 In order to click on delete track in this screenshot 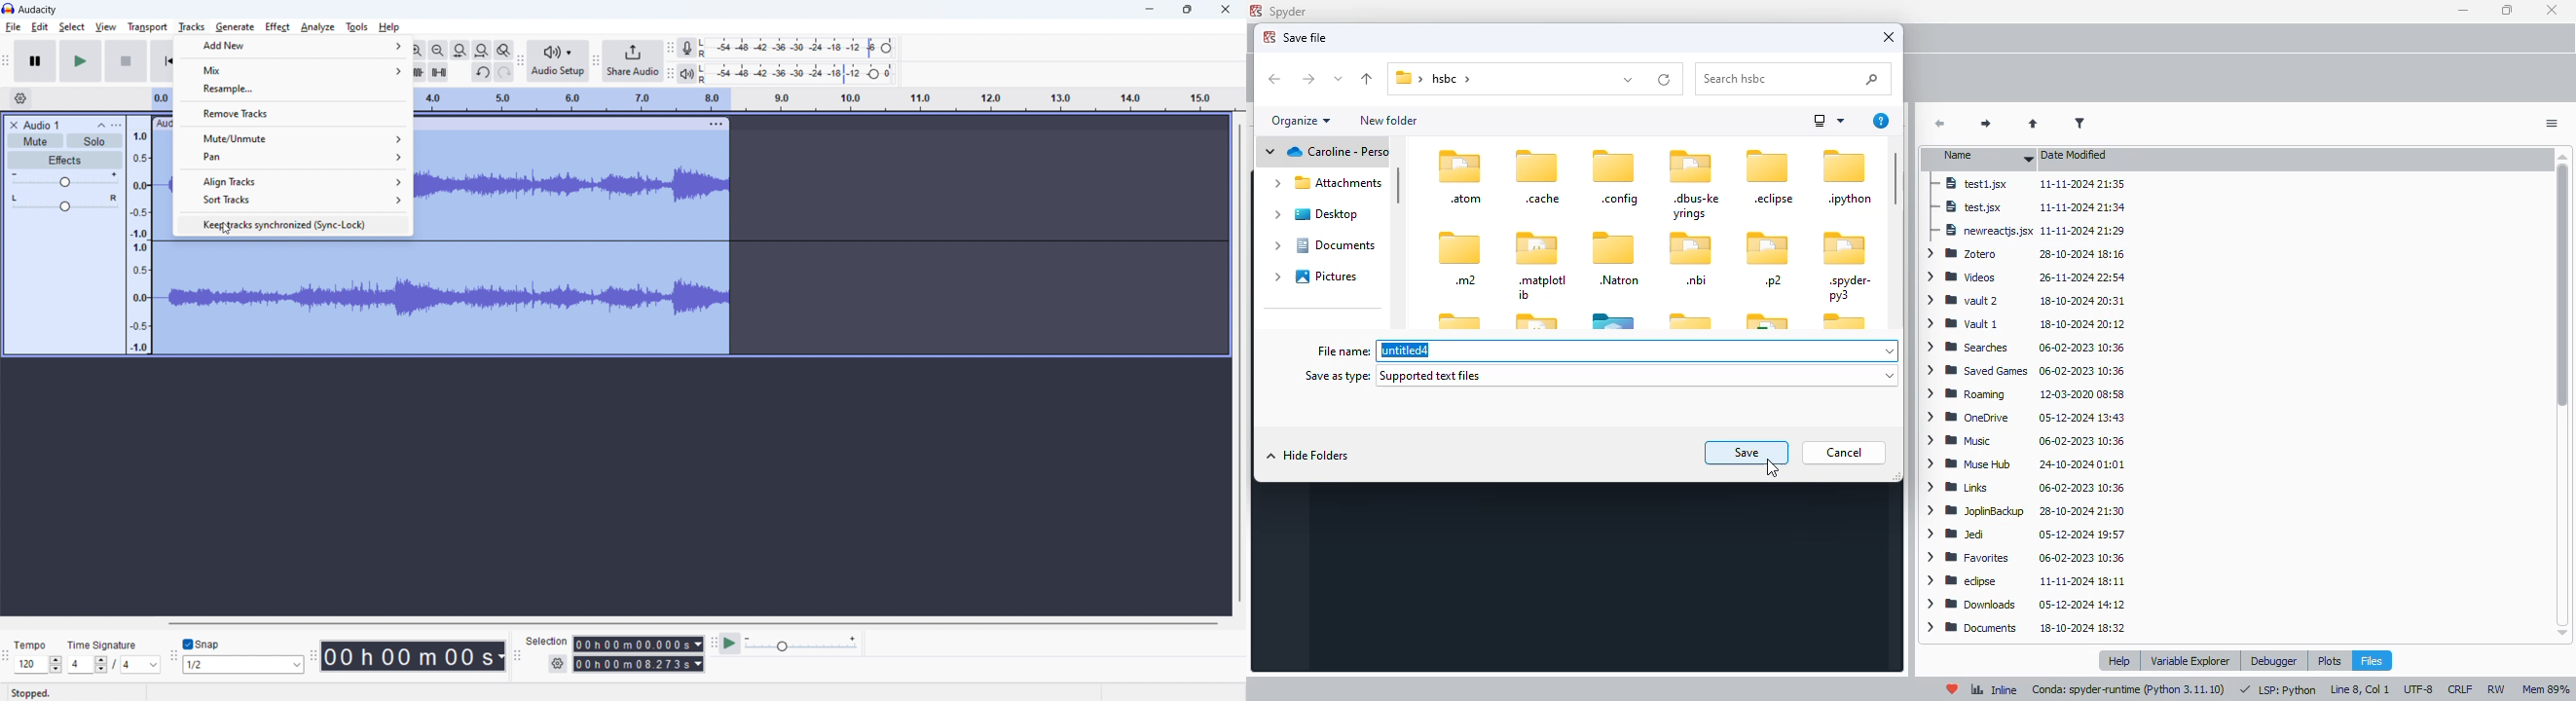, I will do `click(12, 124)`.